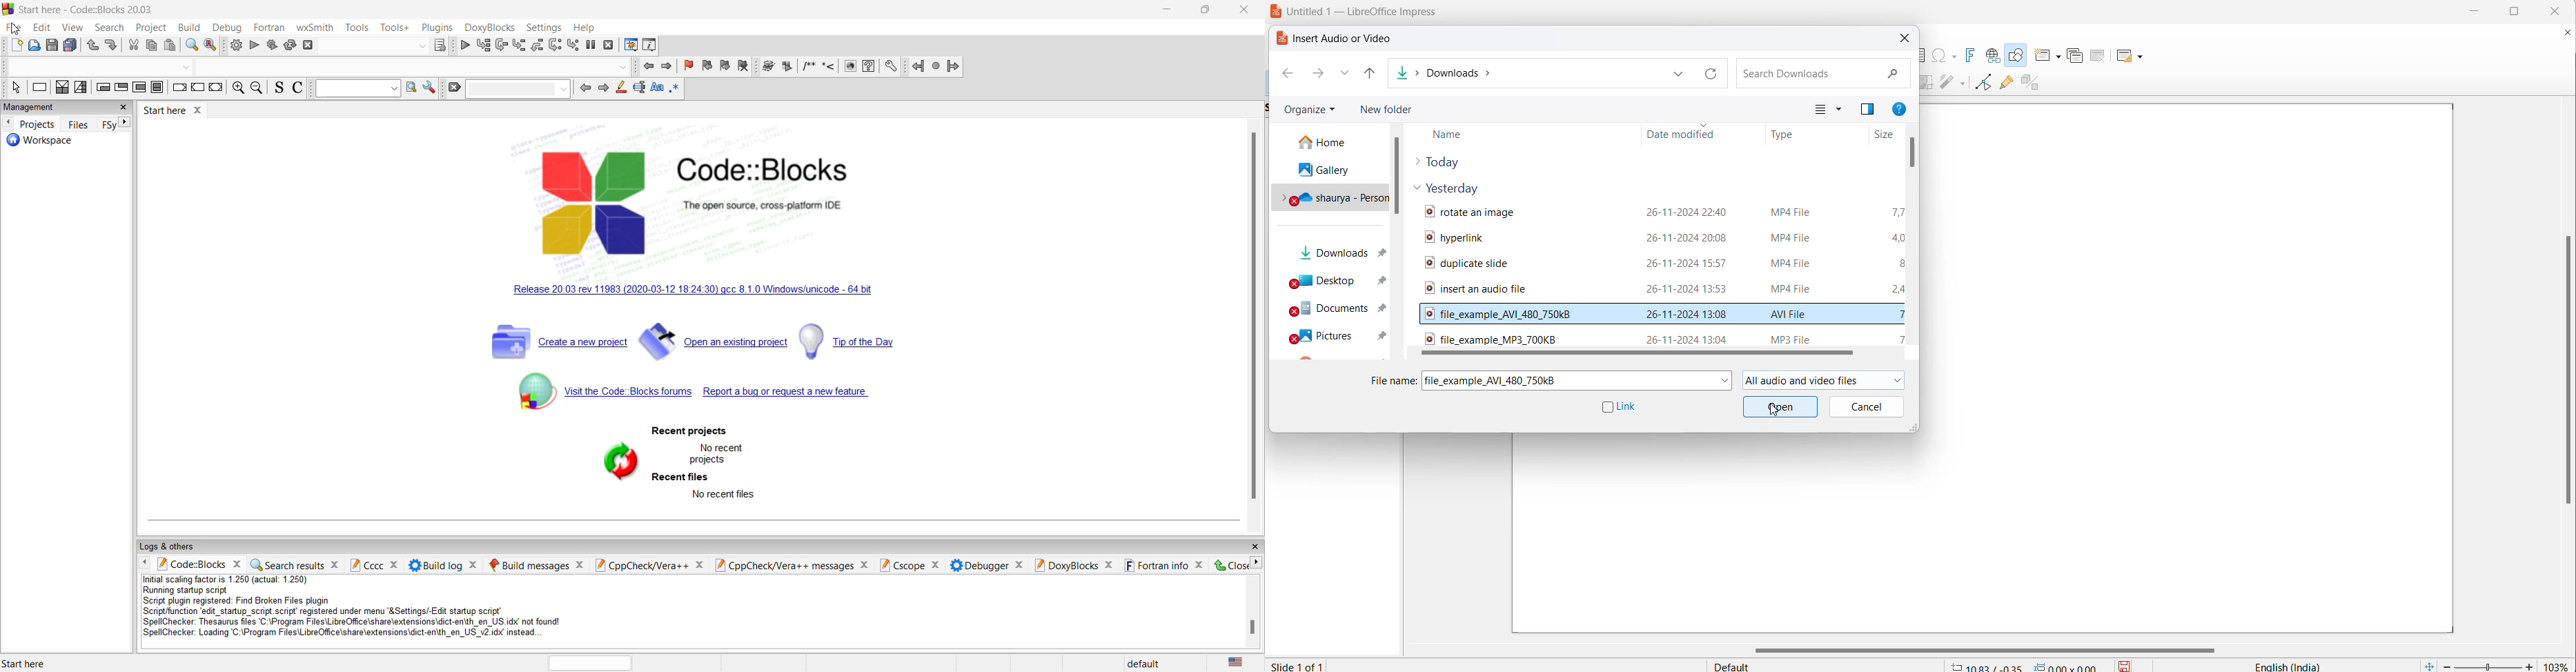 The image size is (2576, 672). Describe the element at coordinates (1910, 156) in the screenshot. I see `scroll bar` at that location.